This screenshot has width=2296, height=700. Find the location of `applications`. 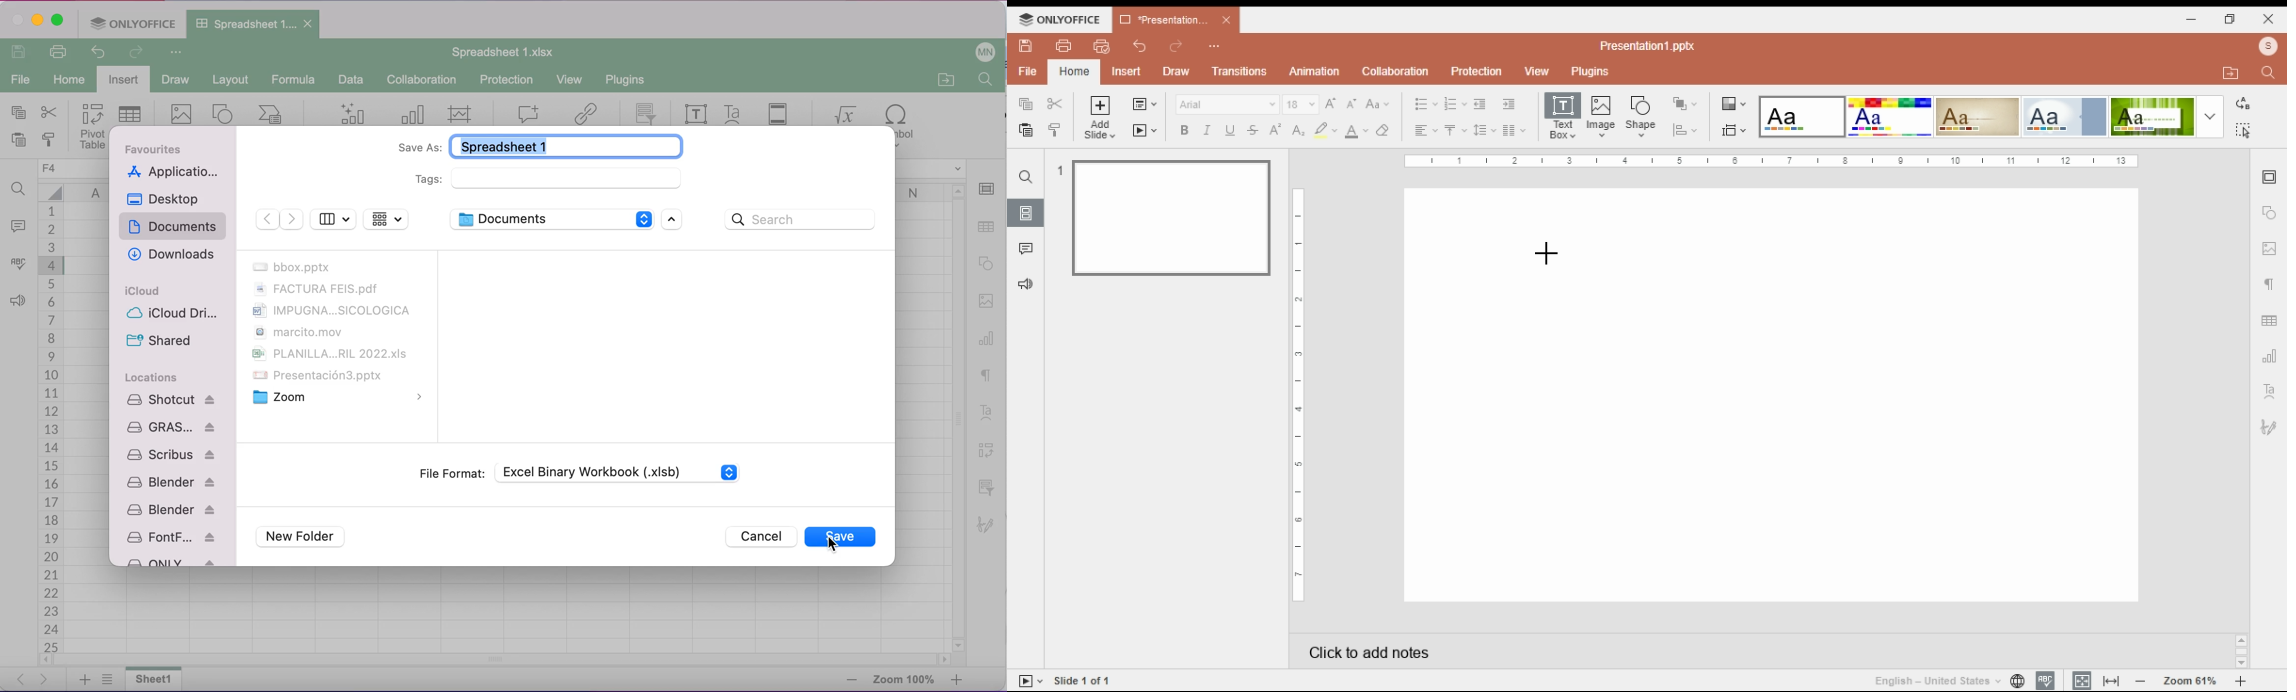

applications is located at coordinates (175, 173).